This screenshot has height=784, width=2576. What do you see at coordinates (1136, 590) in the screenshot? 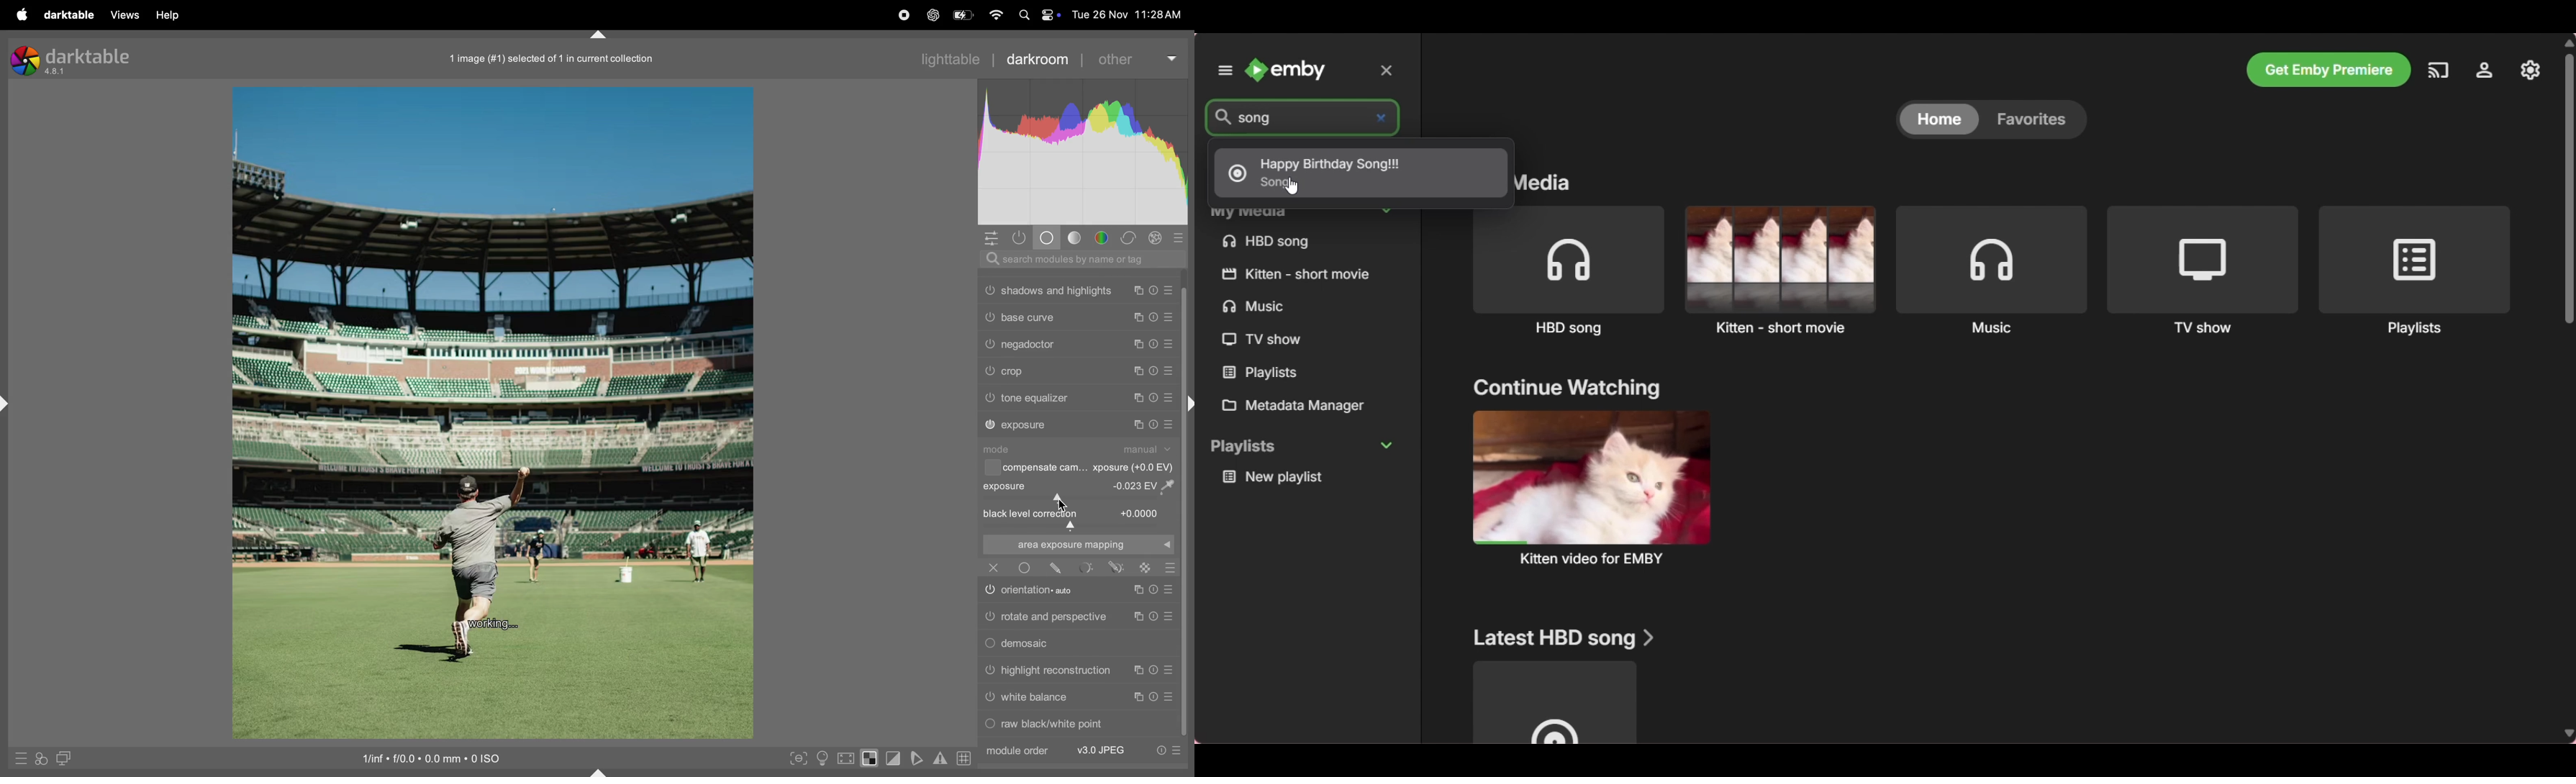
I see `copy` at bounding box center [1136, 590].